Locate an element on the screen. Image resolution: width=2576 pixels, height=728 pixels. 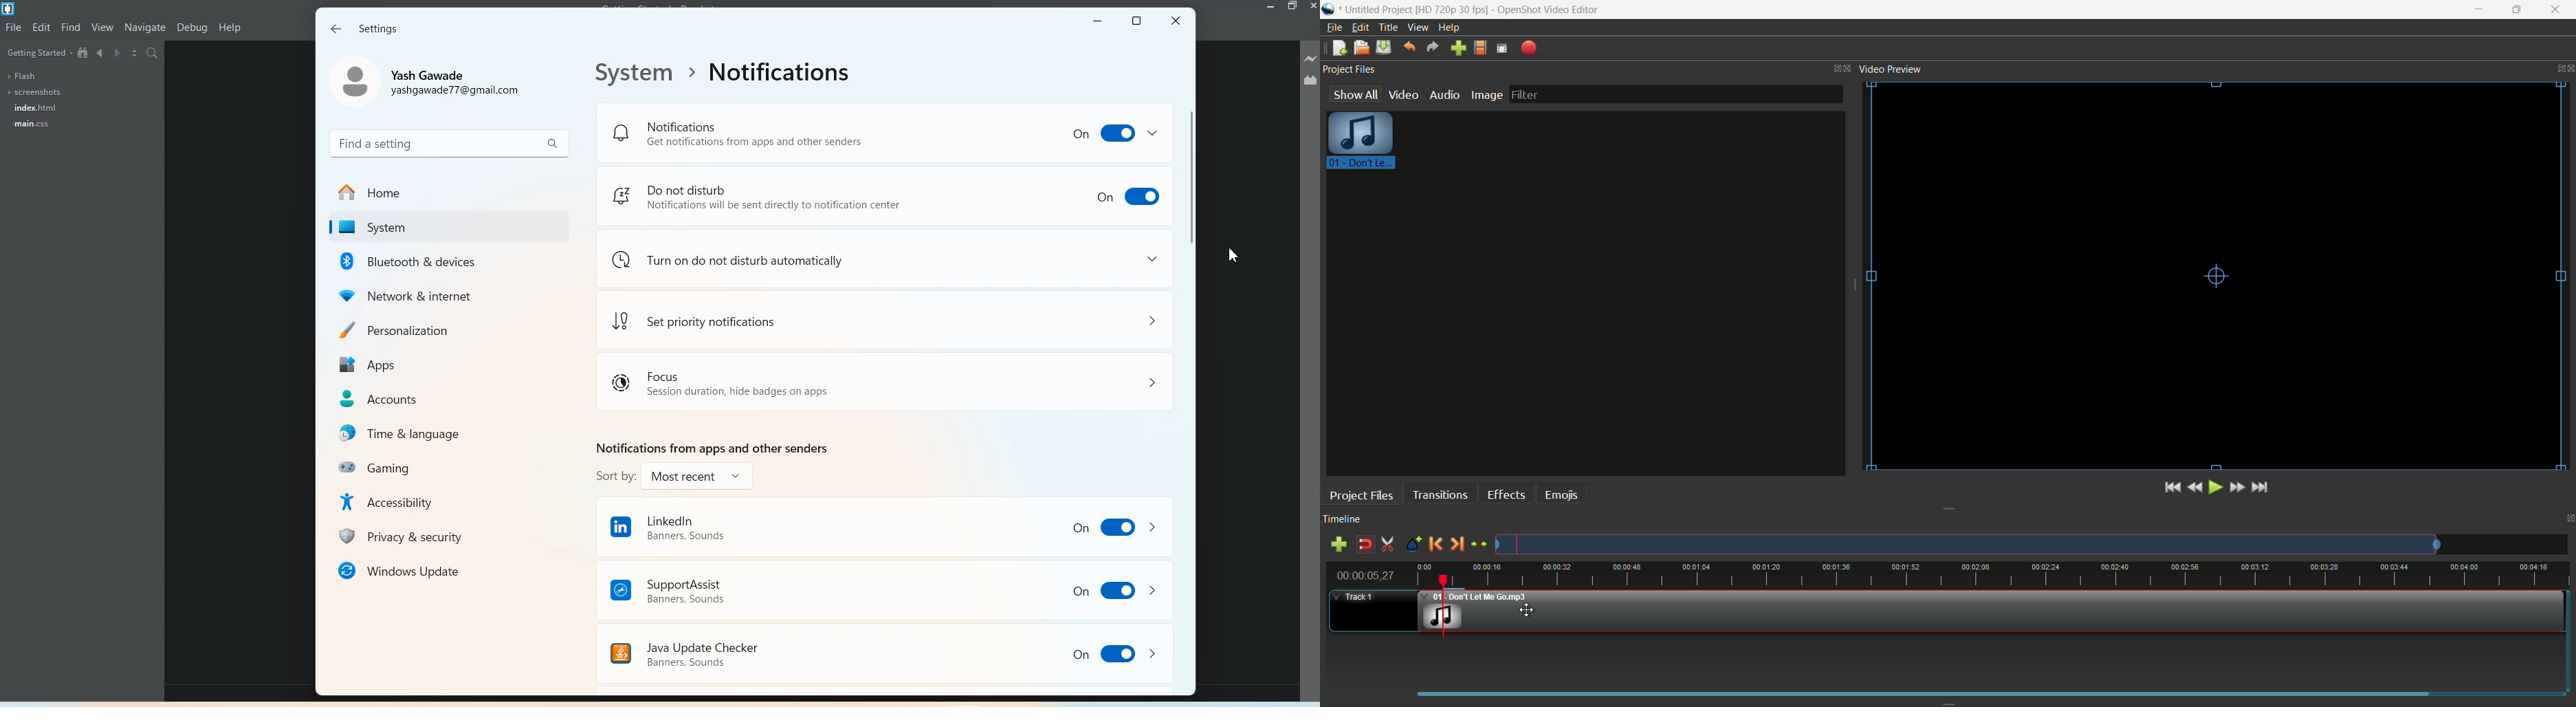
track 1 is located at coordinates (1354, 598).